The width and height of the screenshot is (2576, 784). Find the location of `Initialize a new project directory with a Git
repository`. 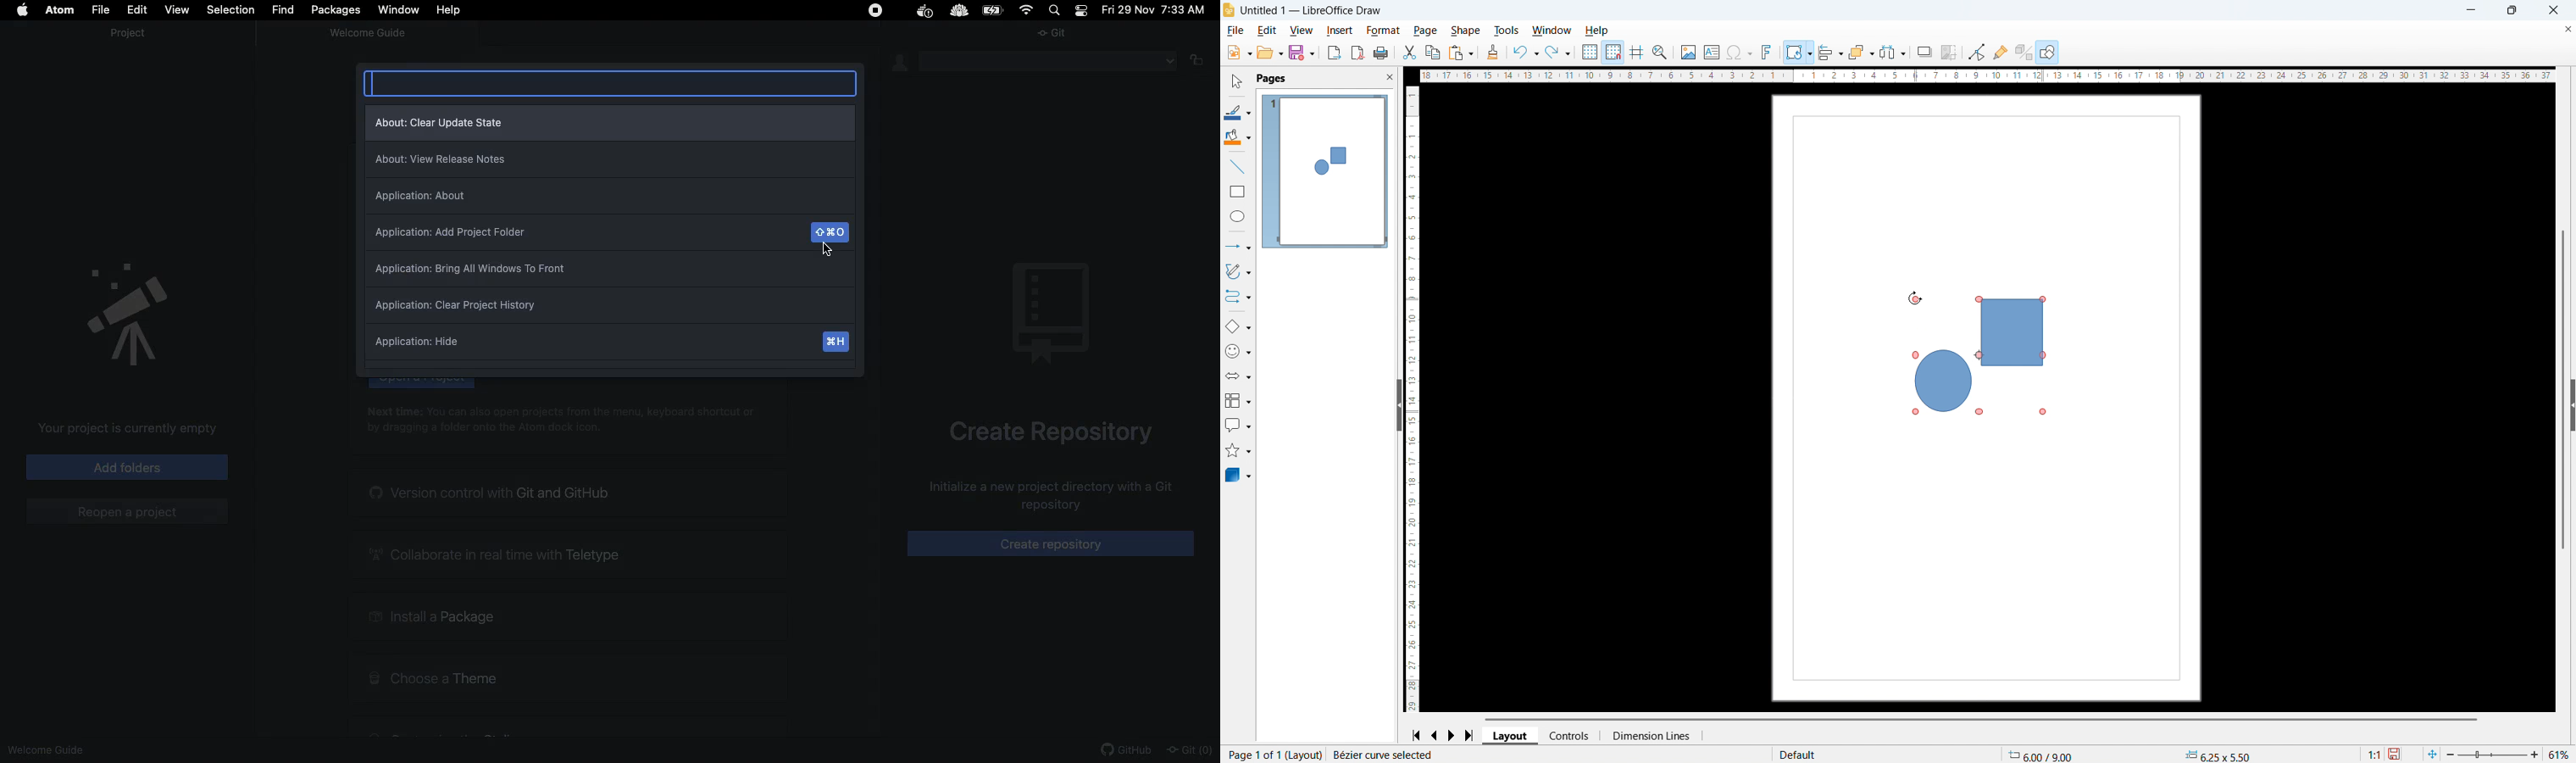

Initialize a new project directory with a Git
repository is located at coordinates (1041, 497).